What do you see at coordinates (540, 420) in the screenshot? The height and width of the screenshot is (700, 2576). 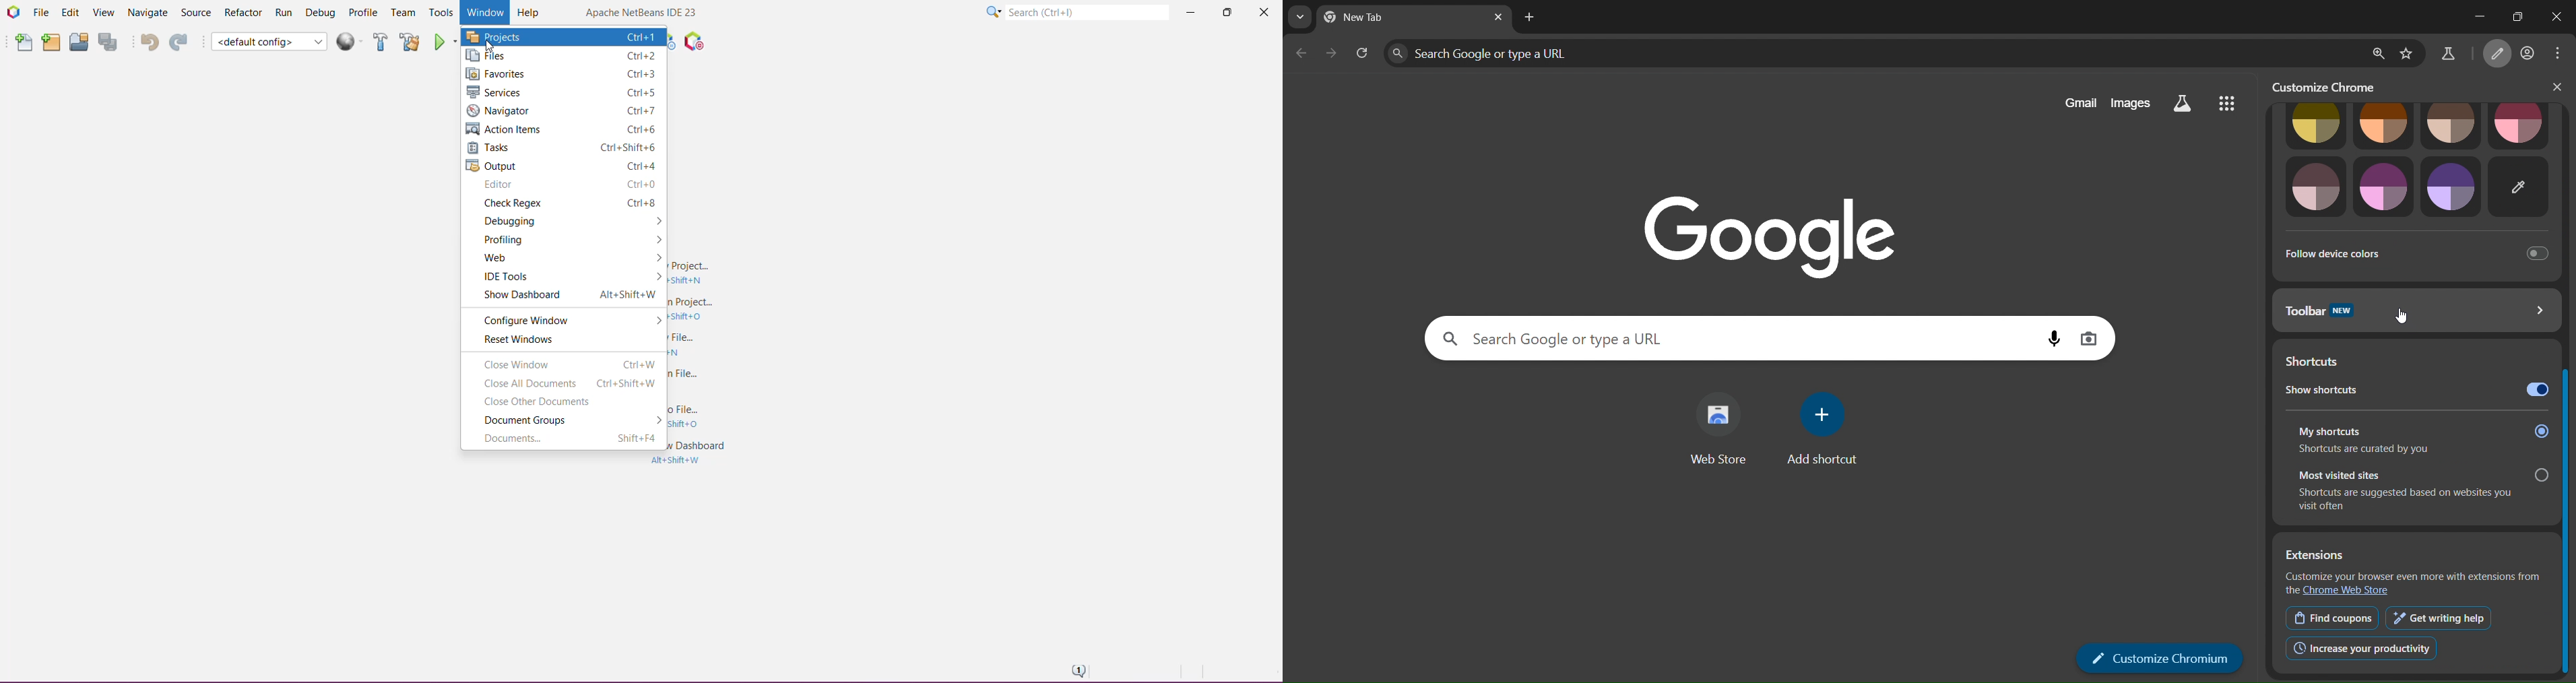 I see `Document Groups` at bounding box center [540, 420].